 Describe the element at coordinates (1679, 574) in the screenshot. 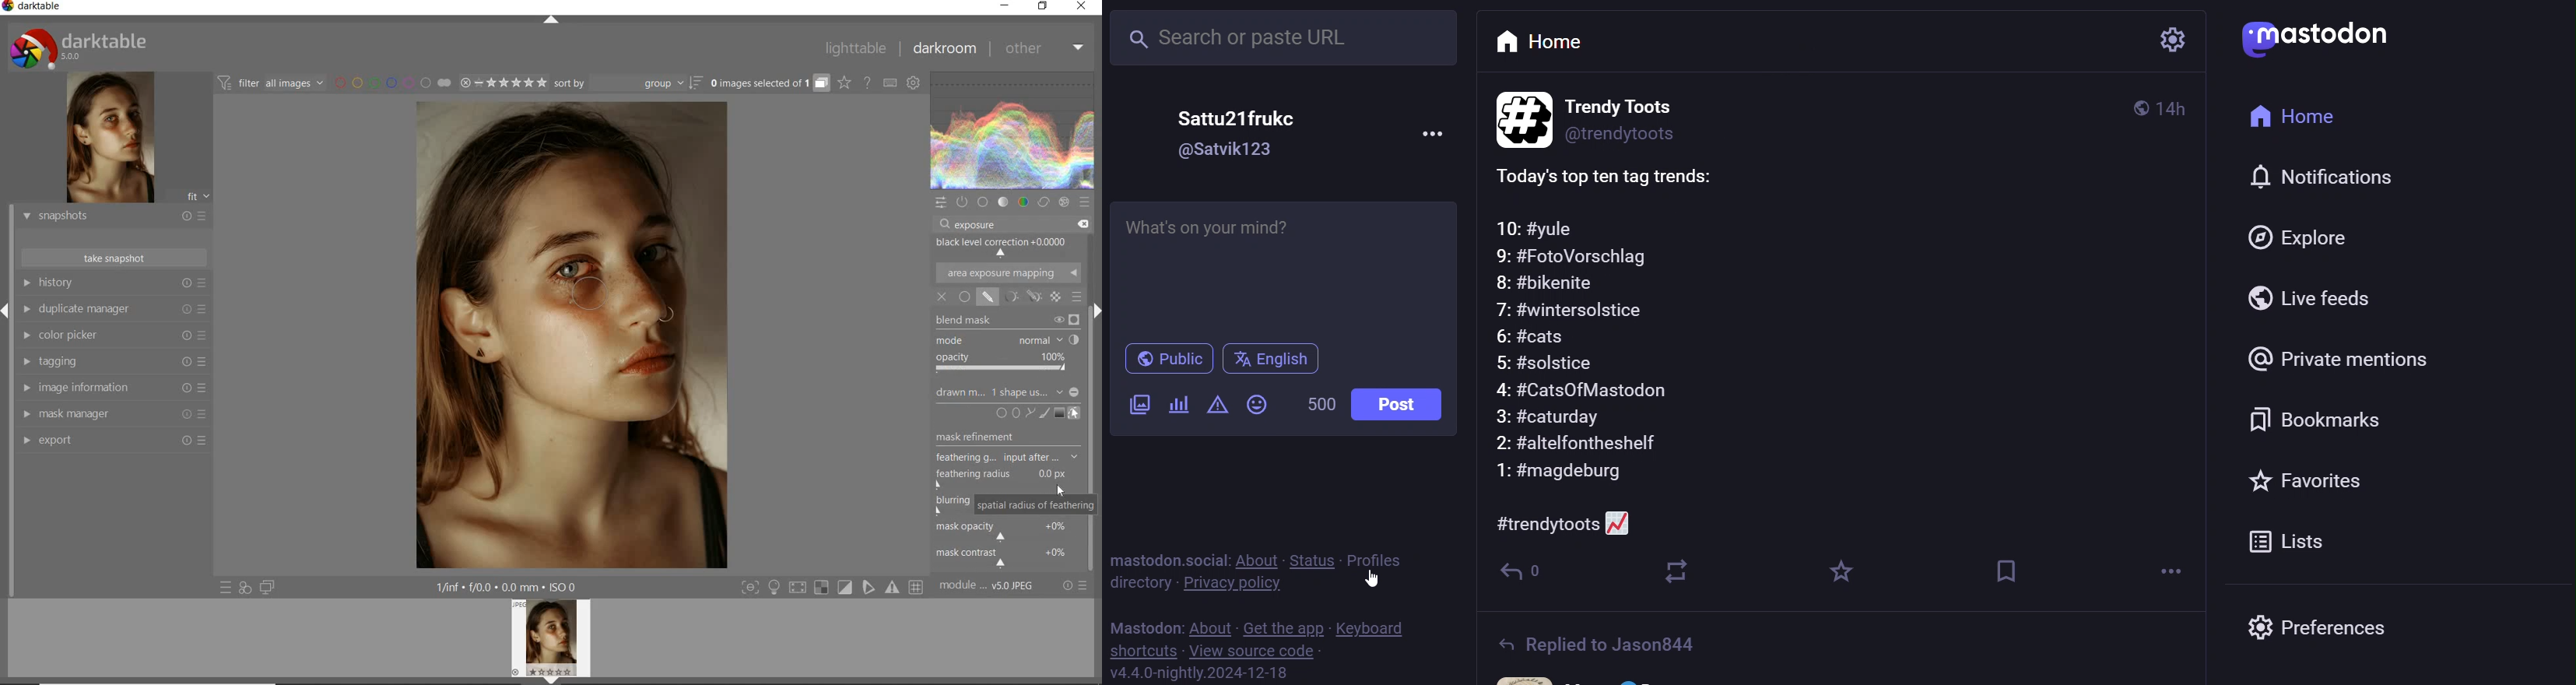

I see `boost` at that location.